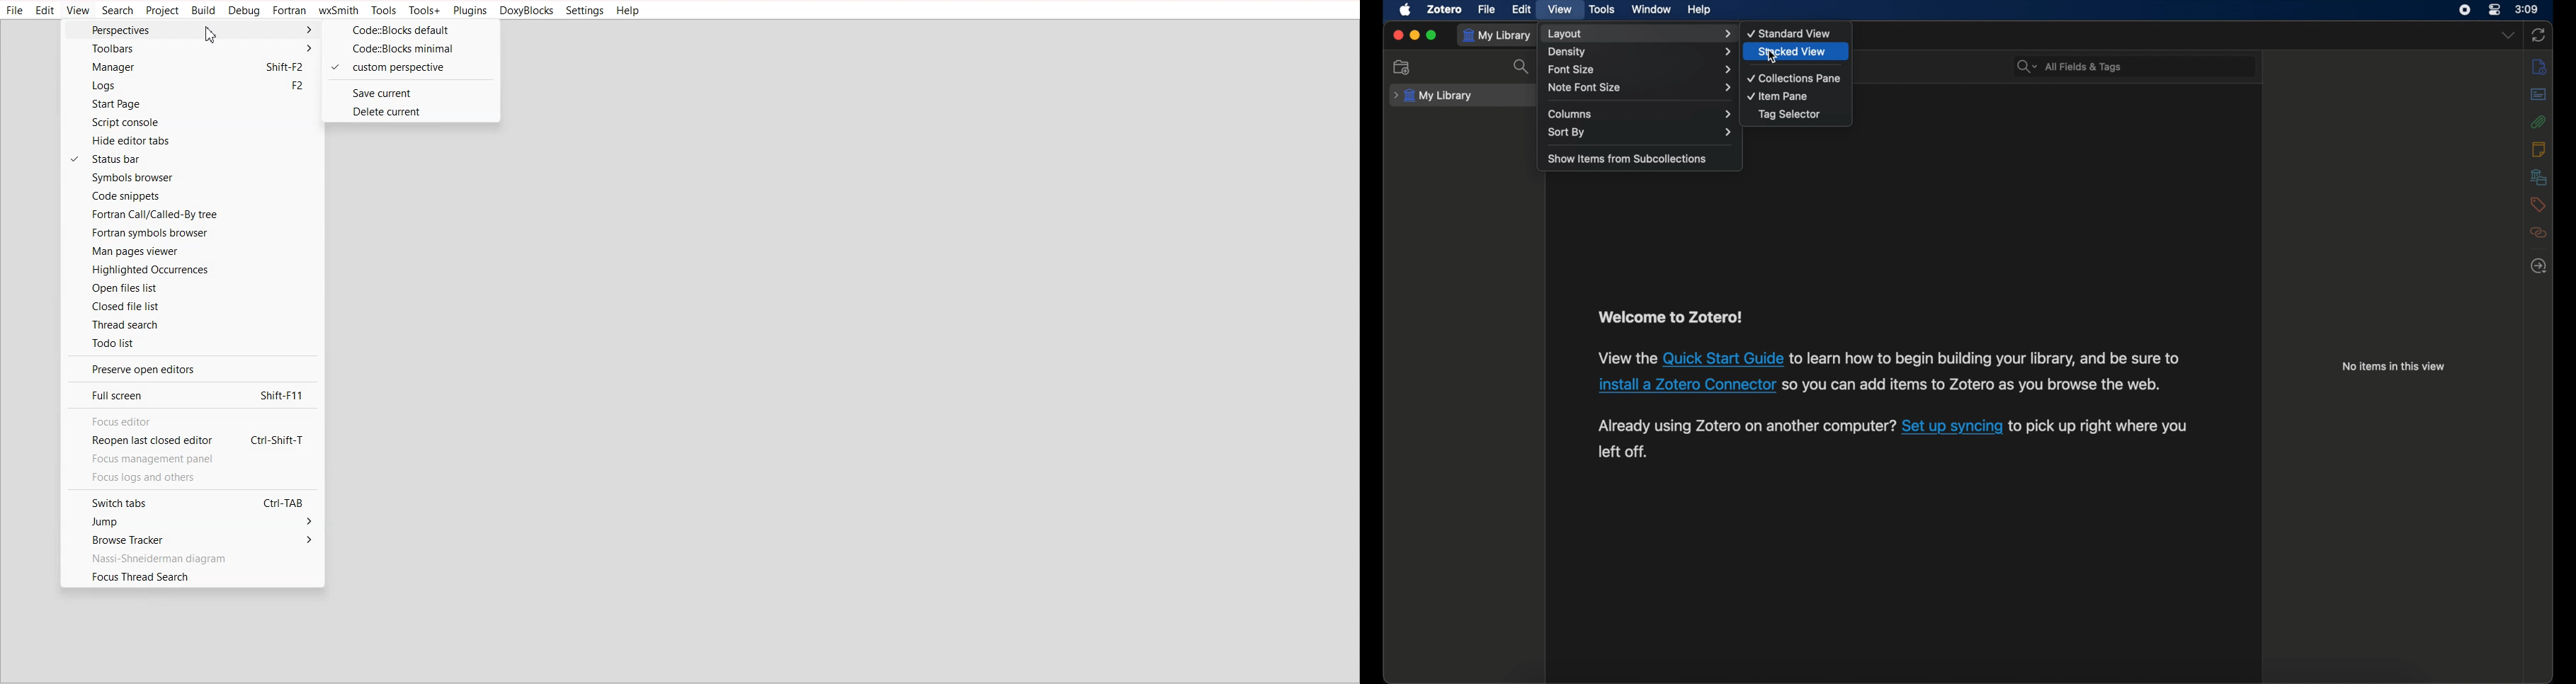  What do you see at coordinates (2071, 66) in the screenshot?
I see `search` at bounding box center [2071, 66].